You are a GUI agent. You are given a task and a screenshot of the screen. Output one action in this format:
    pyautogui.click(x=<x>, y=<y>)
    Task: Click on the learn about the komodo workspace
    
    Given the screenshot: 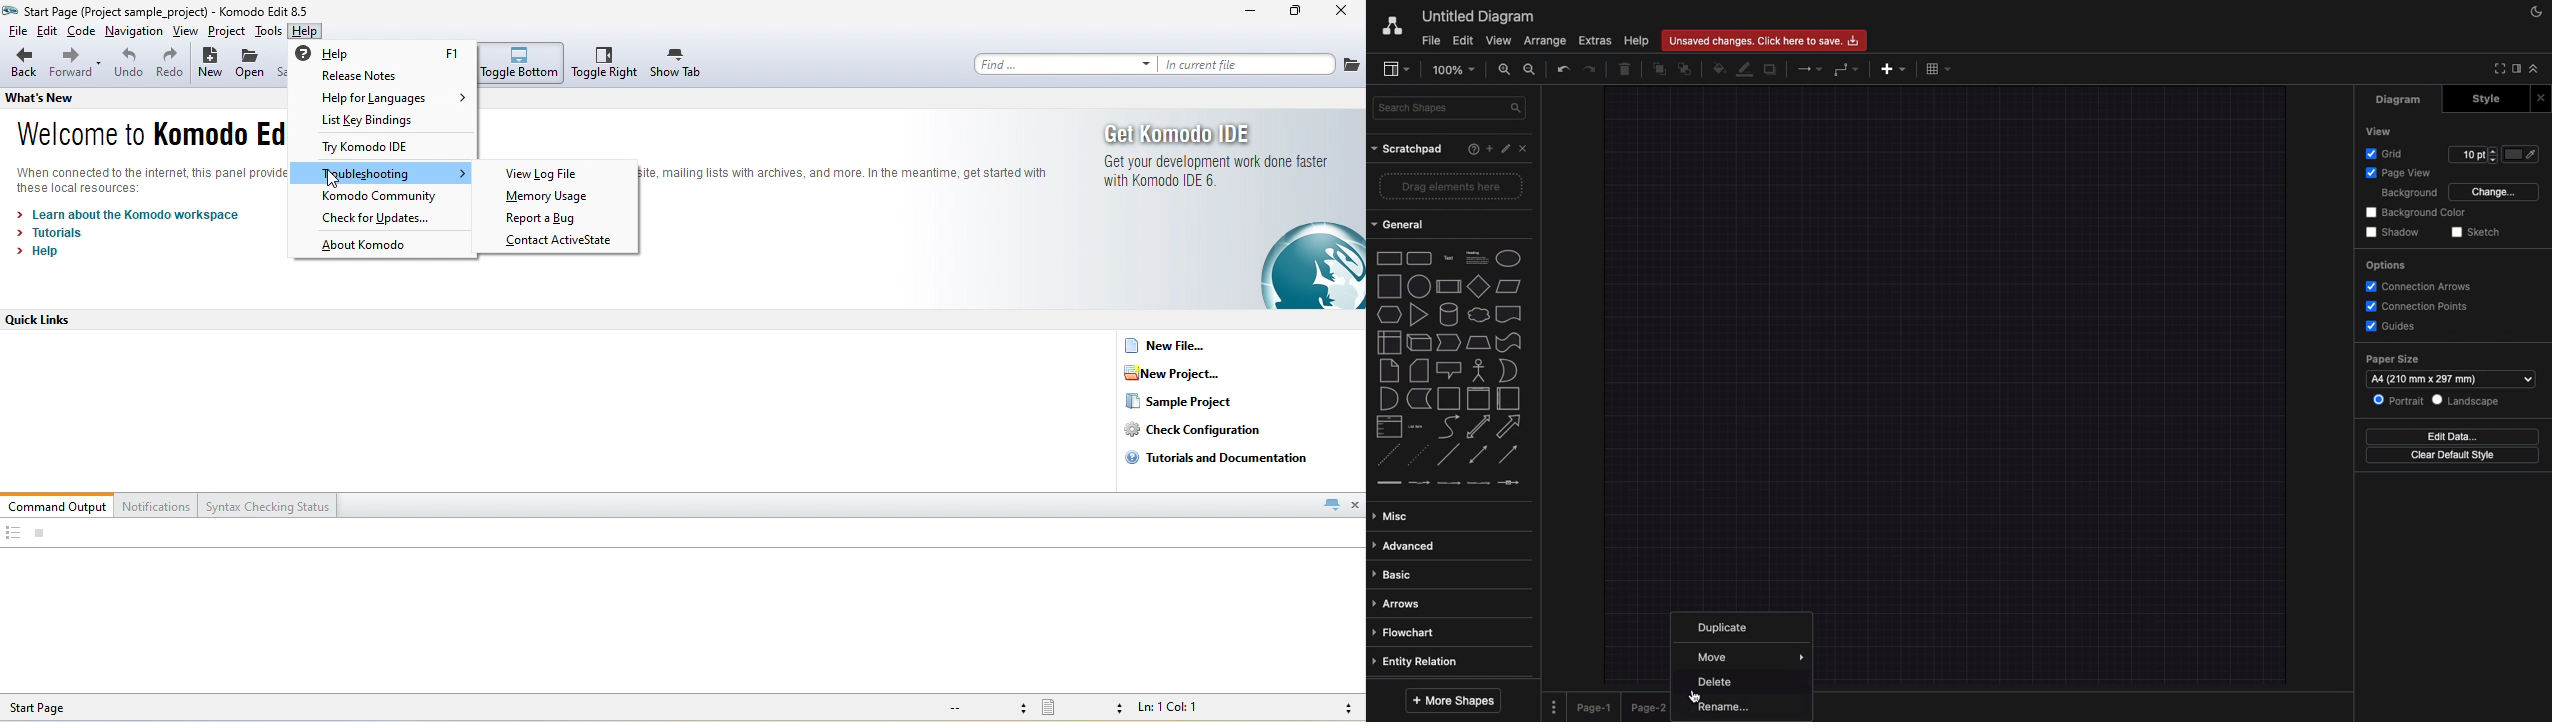 What is the action you would take?
    pyautogui.click(x=131, y=215)
    